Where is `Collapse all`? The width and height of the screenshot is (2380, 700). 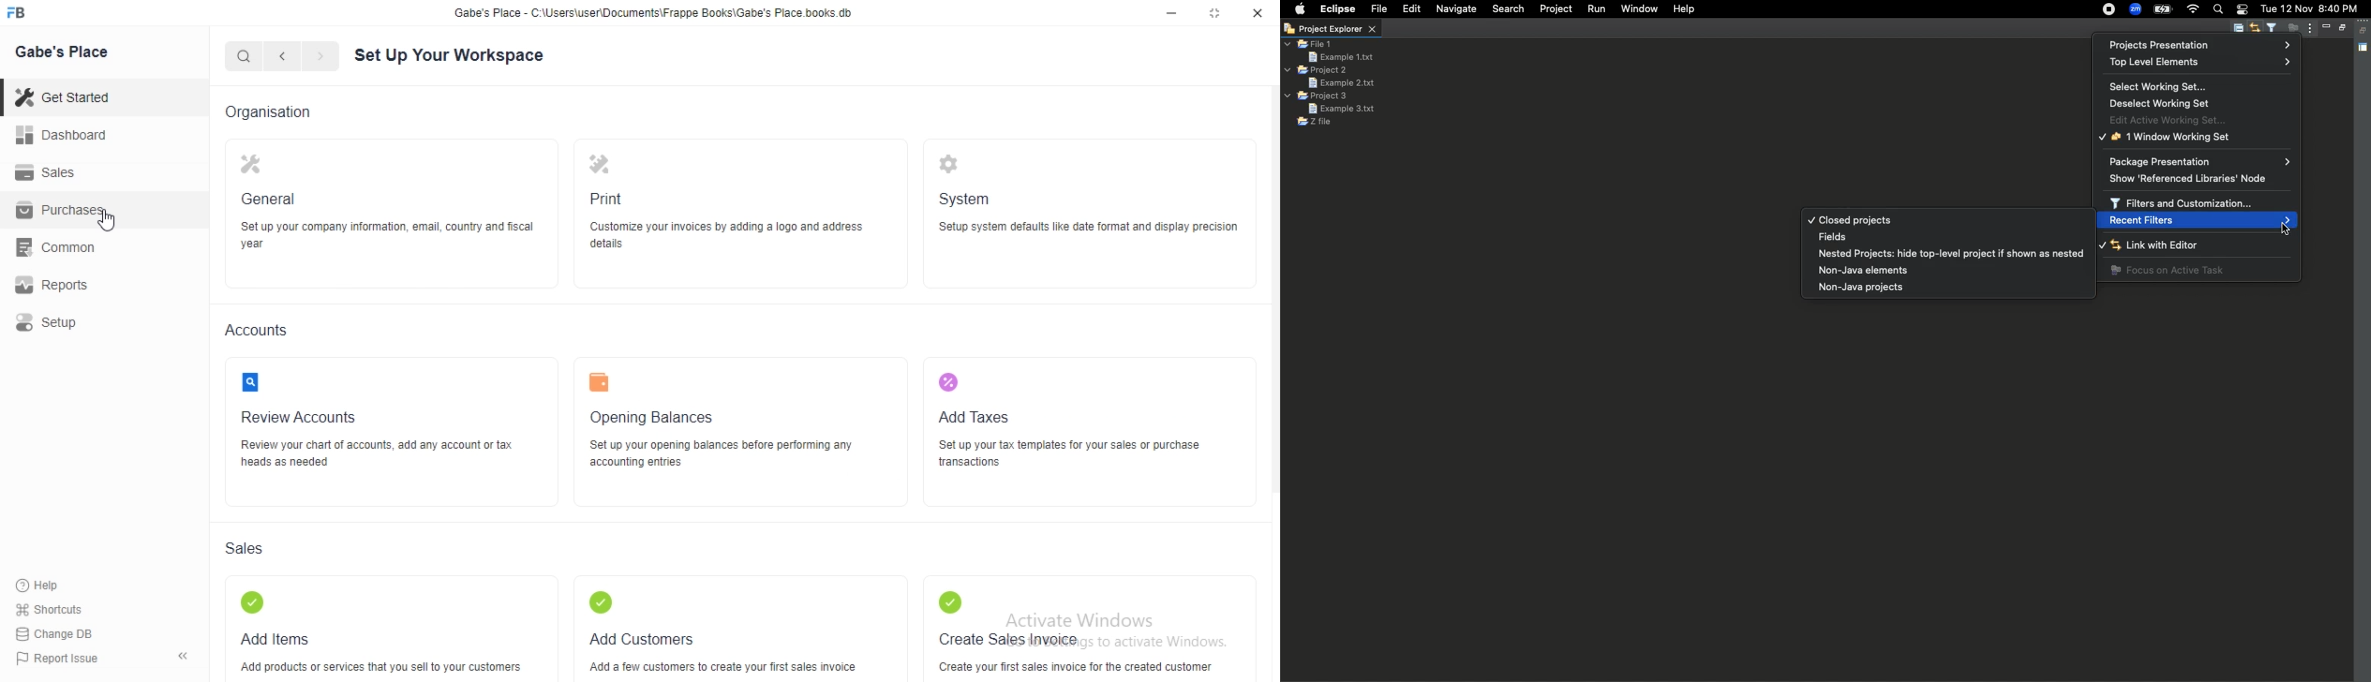
Collapse all is located at coordinates (2364, 30).